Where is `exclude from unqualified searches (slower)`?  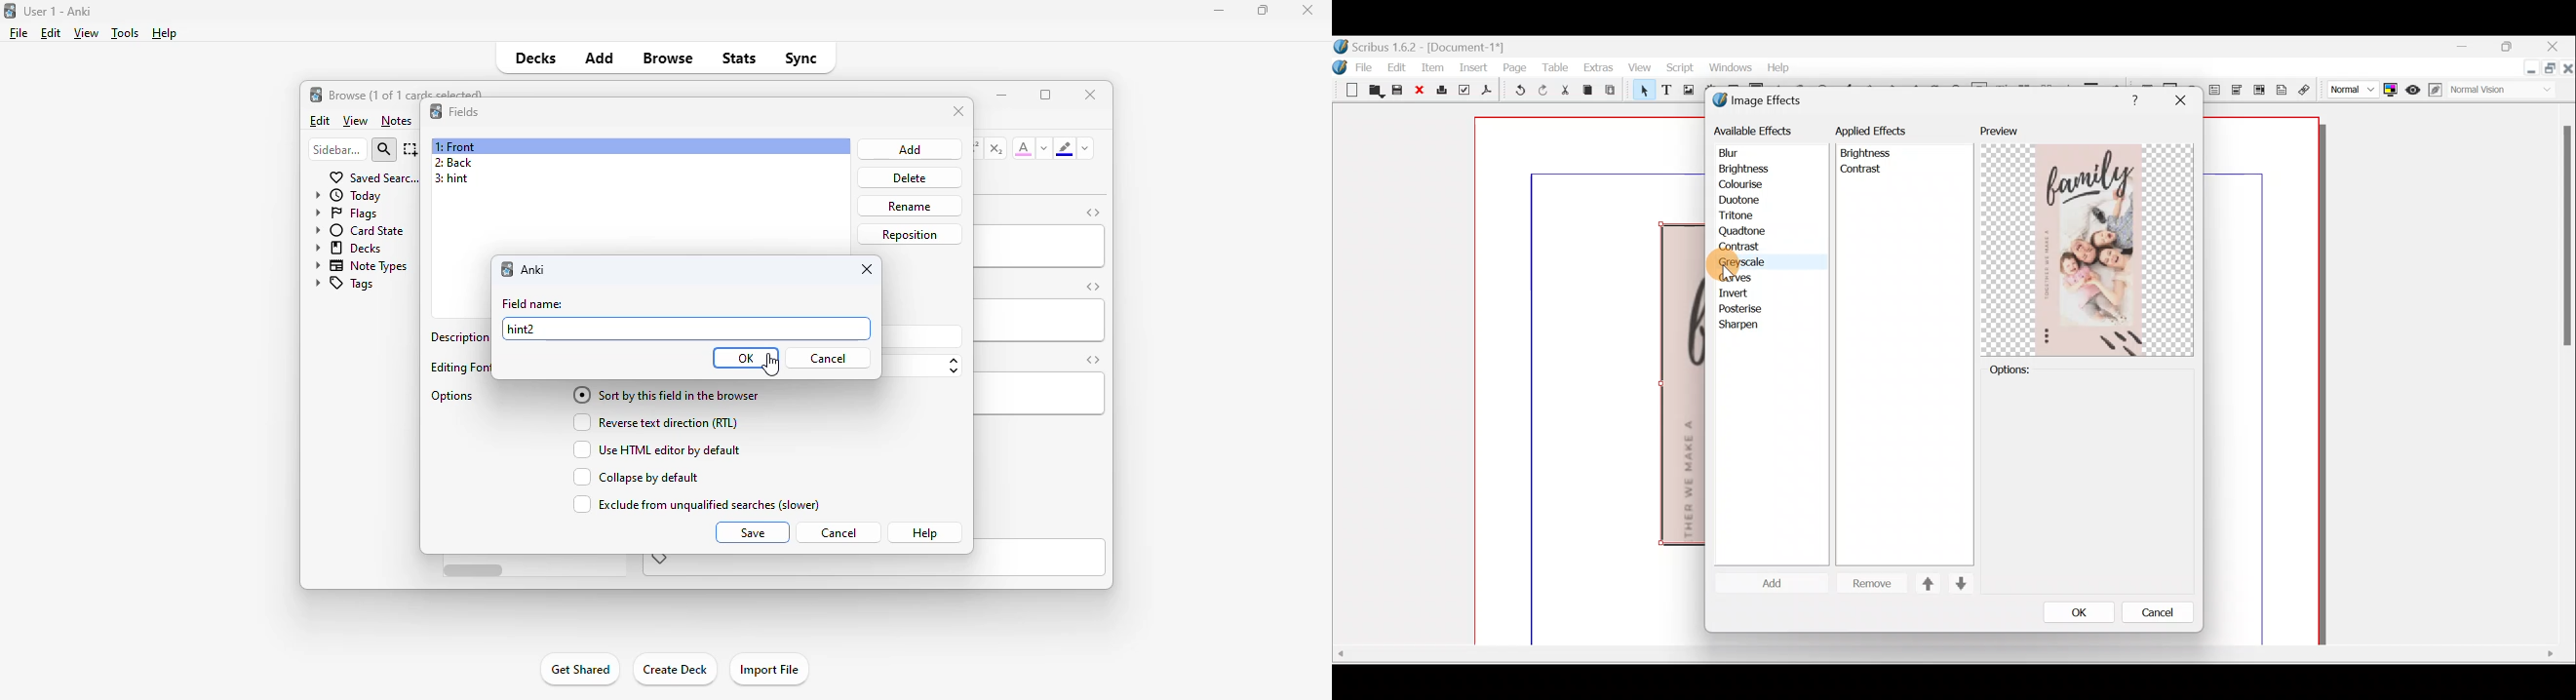 exclude from unqualified searches (slower) is located at coordinates (694, 504).